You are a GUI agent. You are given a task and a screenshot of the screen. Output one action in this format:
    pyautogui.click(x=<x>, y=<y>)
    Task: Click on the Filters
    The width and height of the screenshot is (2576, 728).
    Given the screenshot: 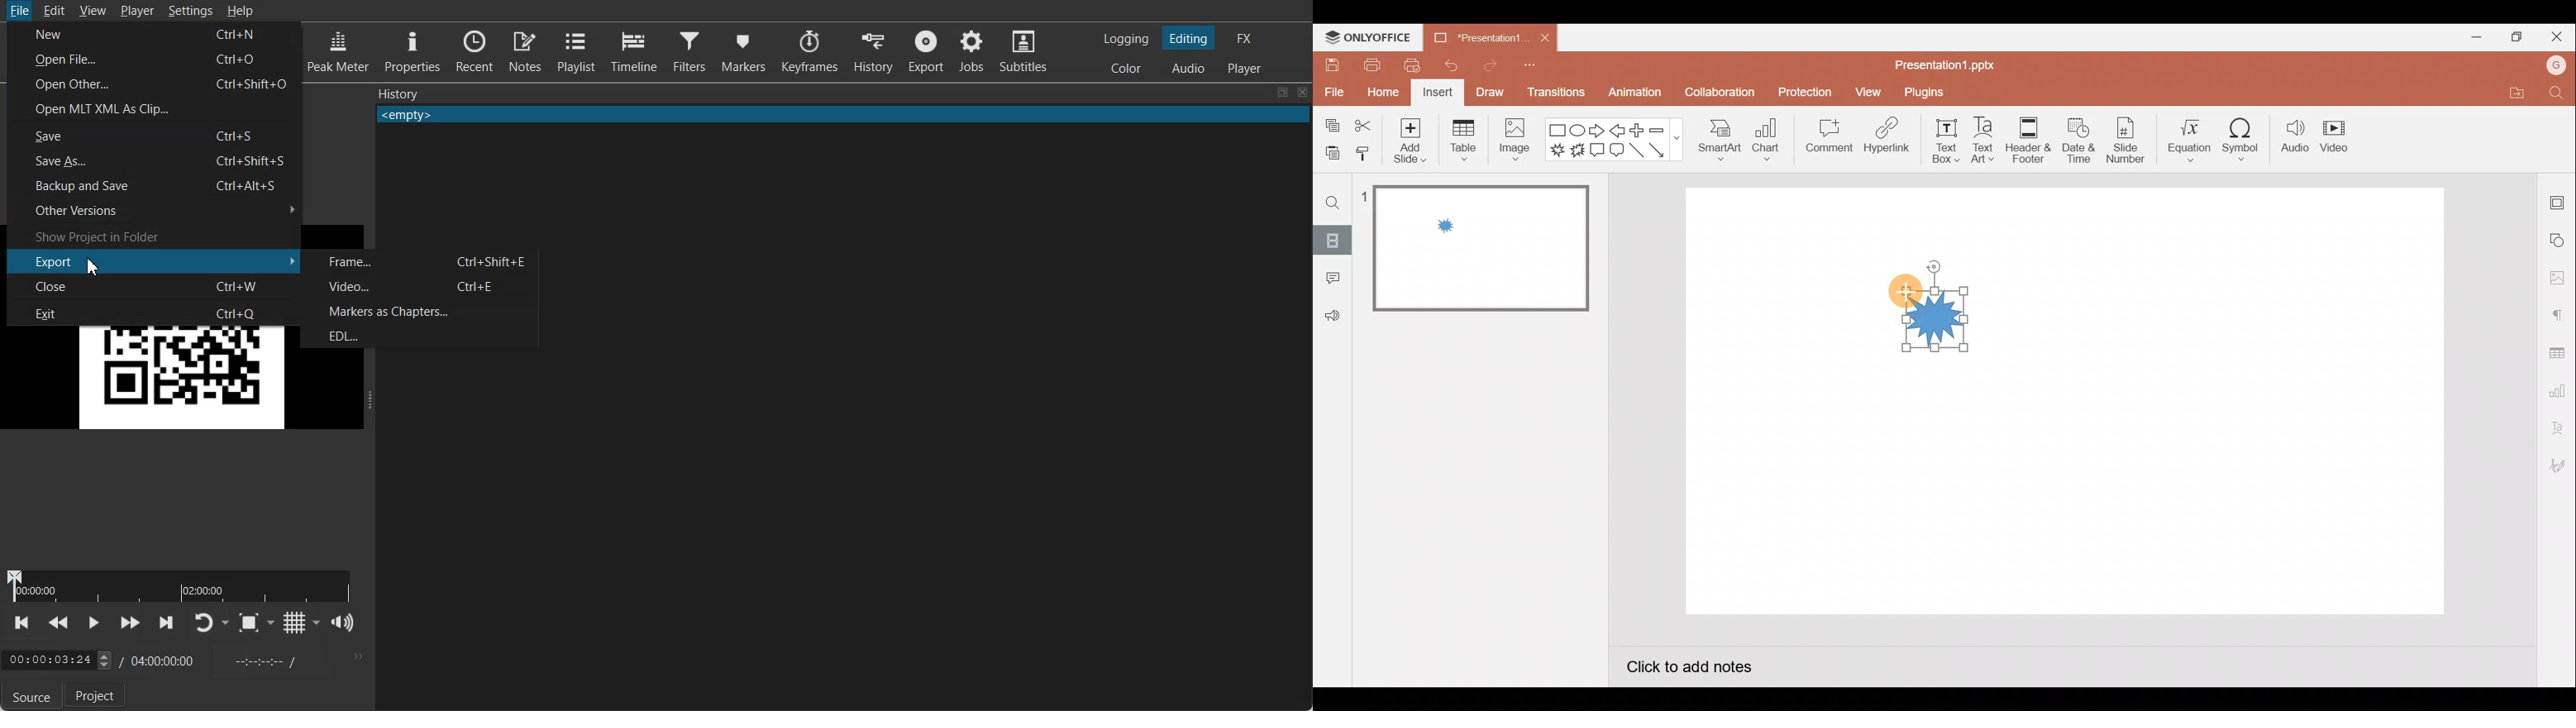 What is the action you would take?
    pyautogui.click(x=689, y=50)
    